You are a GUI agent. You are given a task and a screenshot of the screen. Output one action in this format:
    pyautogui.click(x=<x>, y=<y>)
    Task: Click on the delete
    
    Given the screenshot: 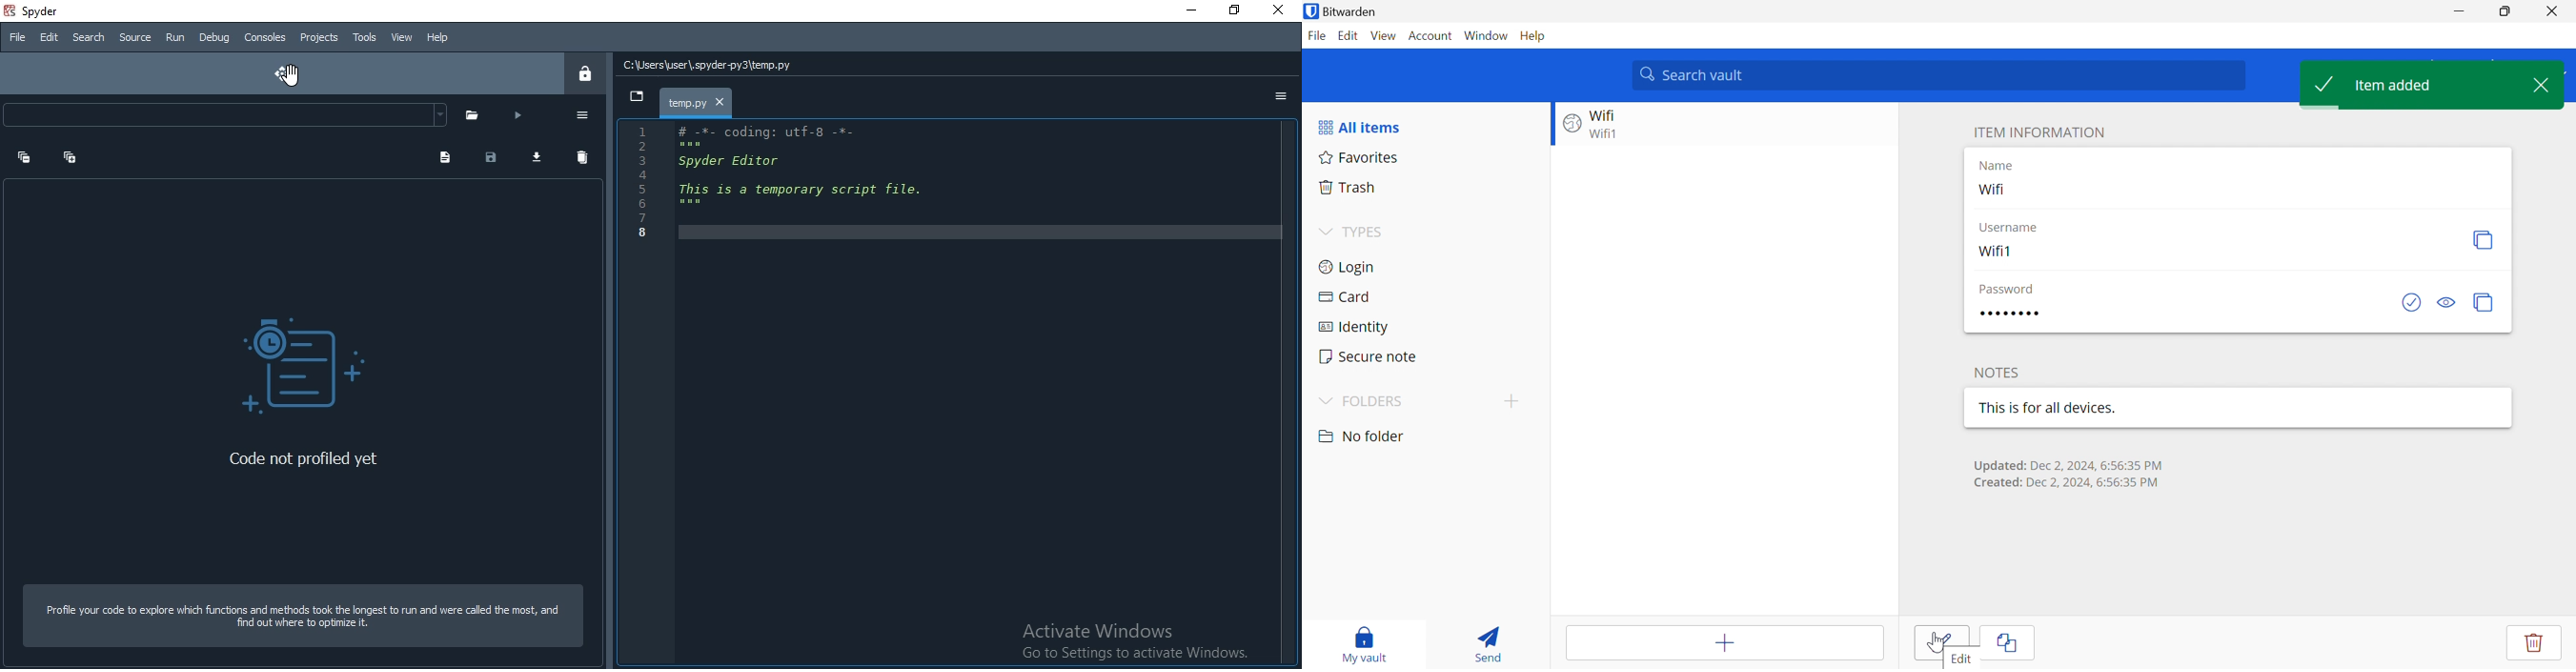 What is the action you would take?
    pyautogui.click(x=589, y=156)
    